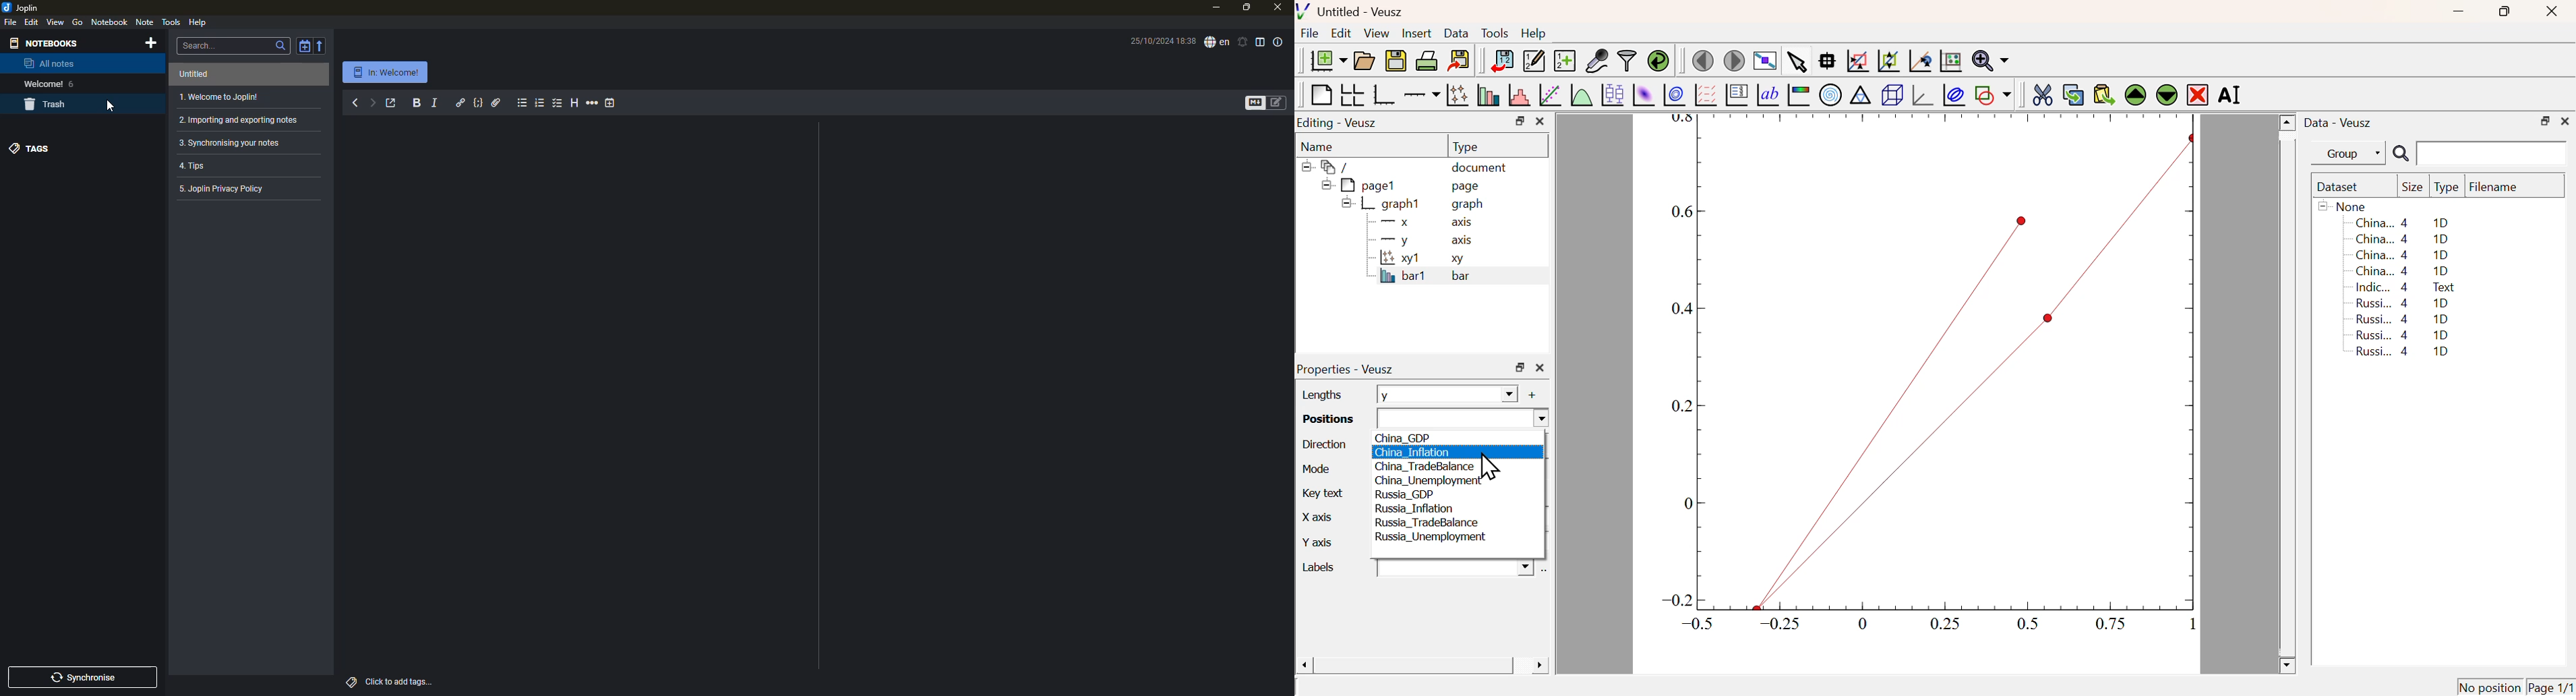 Image resolution: width=2576 pixels, height=700 pixels. Describe the element at coordinates (520, 103) in the screenshot. I see `bulleted list` at that location.